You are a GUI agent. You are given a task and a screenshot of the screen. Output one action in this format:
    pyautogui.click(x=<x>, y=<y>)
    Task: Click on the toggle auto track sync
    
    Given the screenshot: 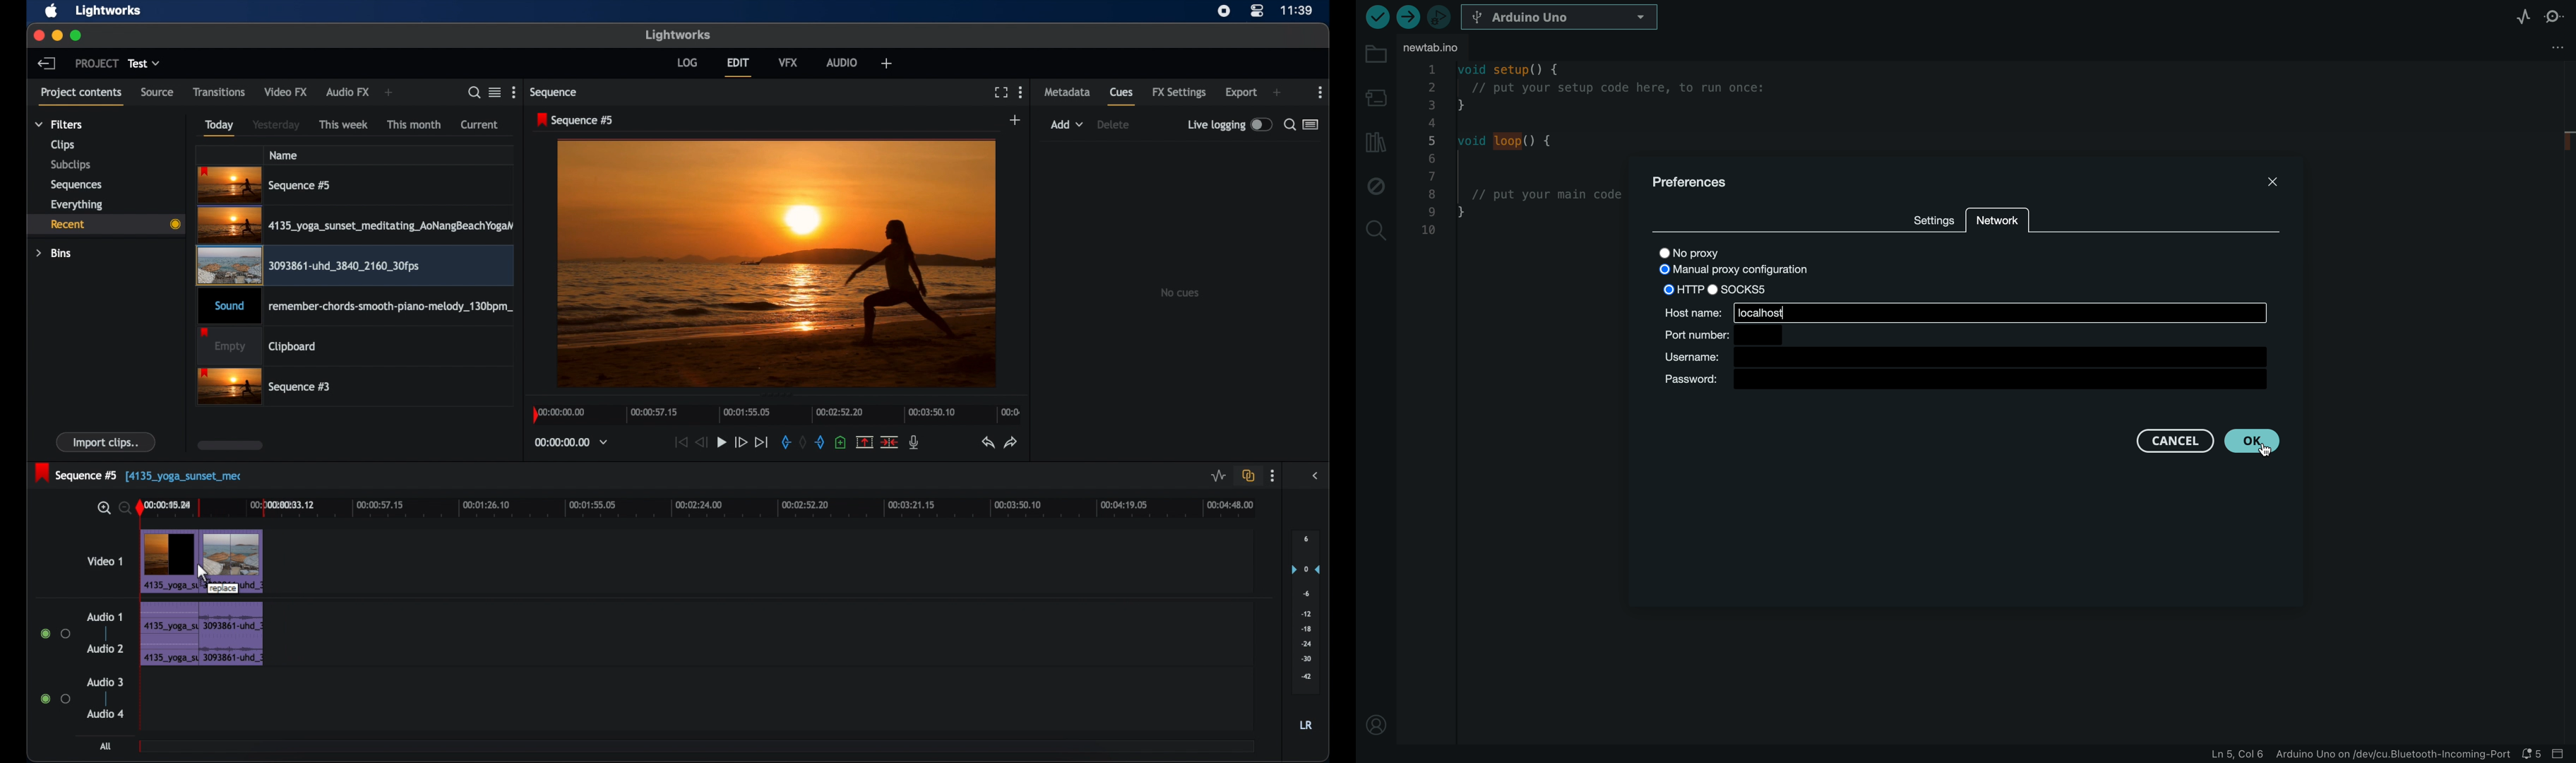 What is the action you would take?
    pyautogui.click(x=1248, y=475)
    